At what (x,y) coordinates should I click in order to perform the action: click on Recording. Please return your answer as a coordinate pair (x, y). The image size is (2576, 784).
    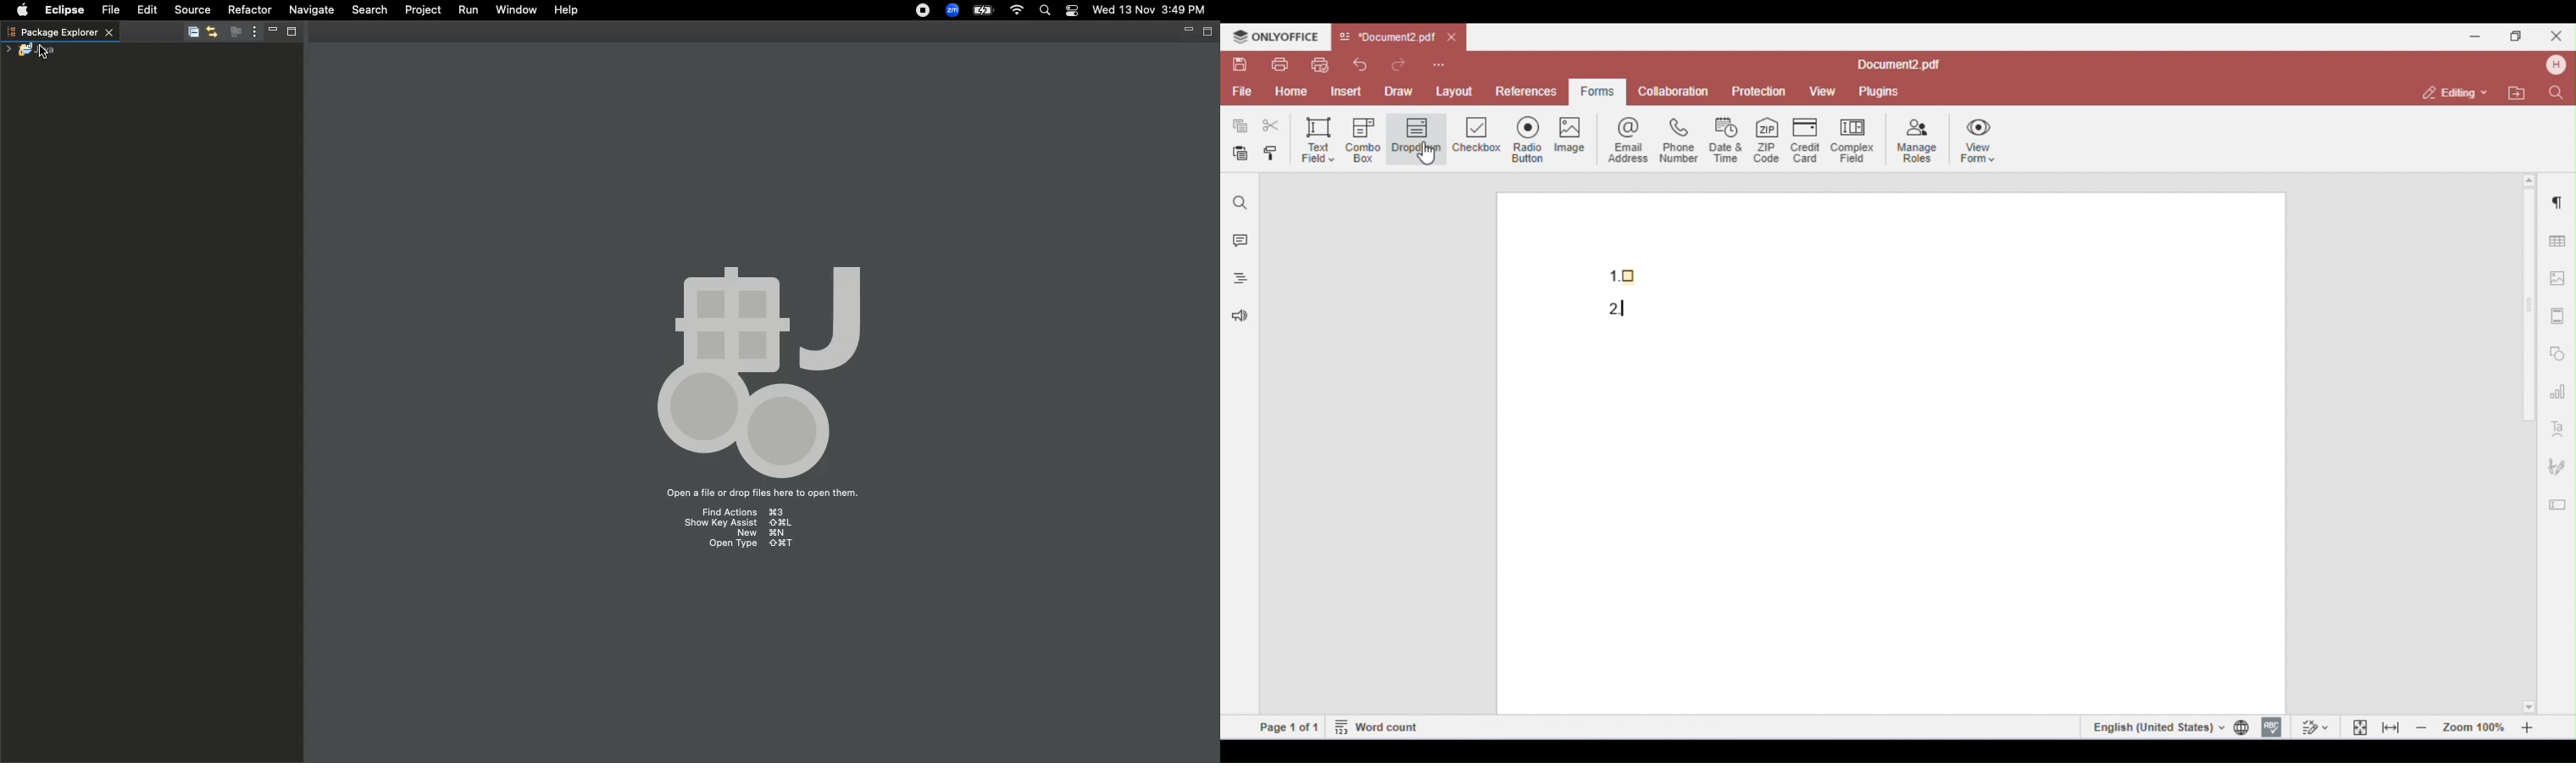
    Looking at the image, I should click on (924, 12).